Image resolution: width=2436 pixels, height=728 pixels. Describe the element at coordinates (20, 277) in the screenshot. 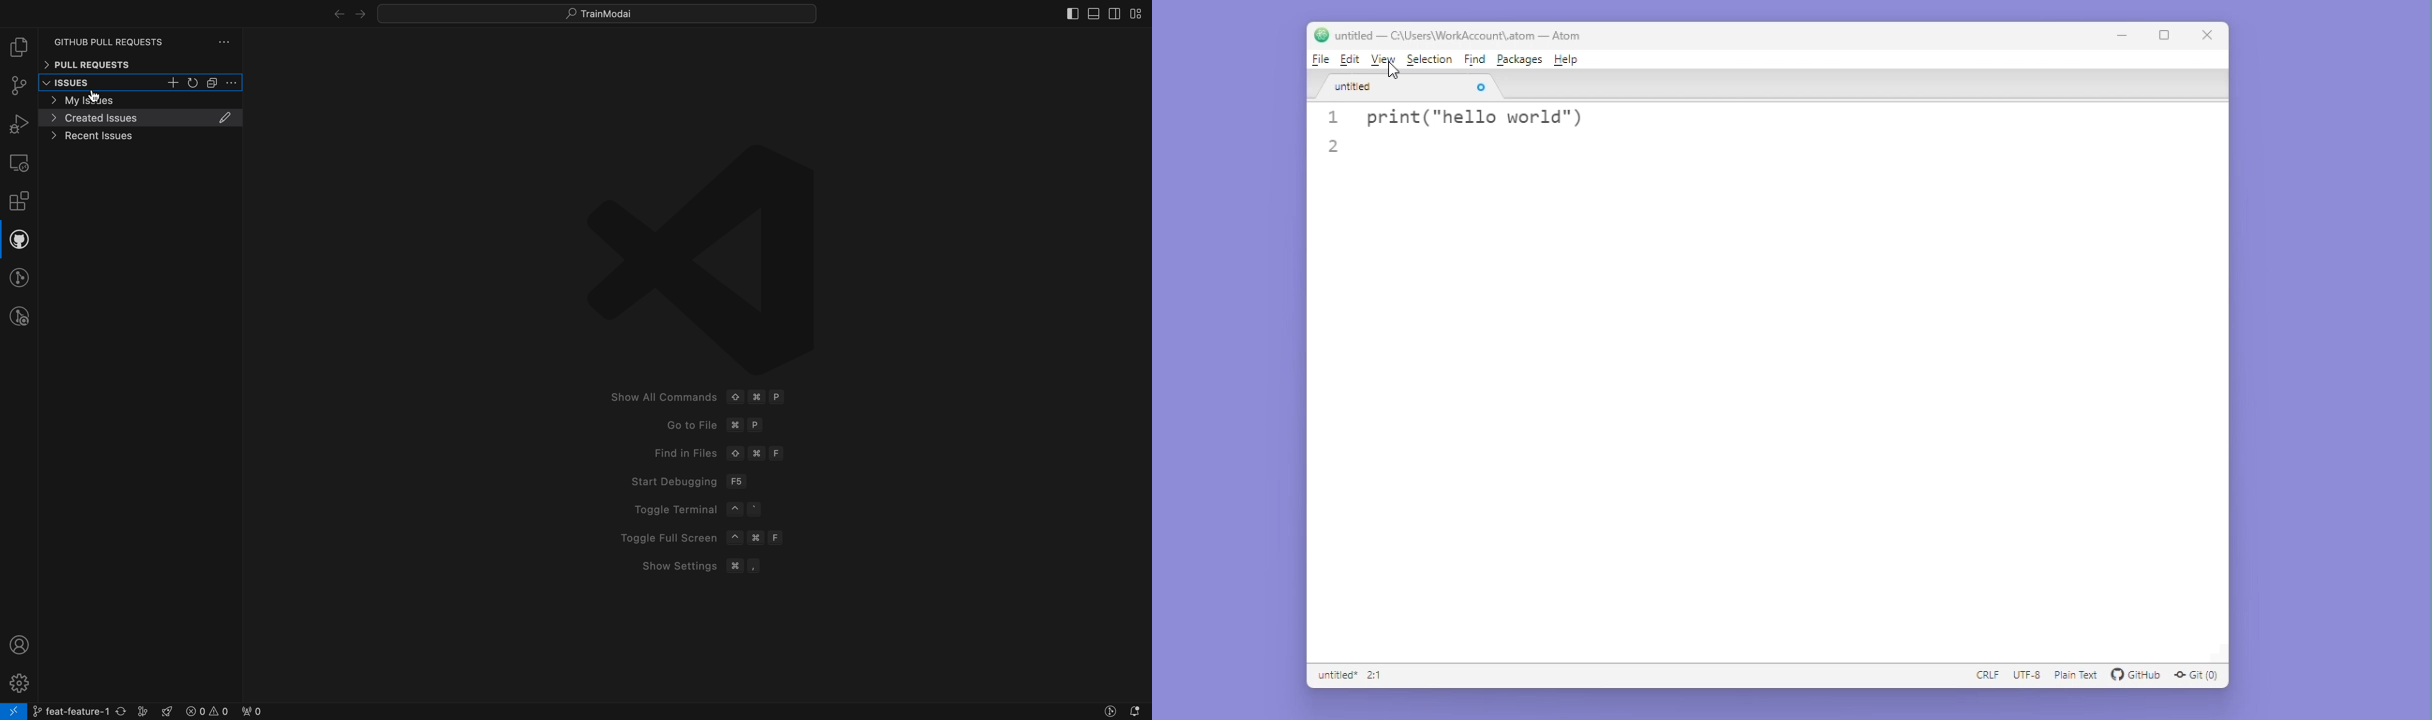

I see `git lens` at that location.